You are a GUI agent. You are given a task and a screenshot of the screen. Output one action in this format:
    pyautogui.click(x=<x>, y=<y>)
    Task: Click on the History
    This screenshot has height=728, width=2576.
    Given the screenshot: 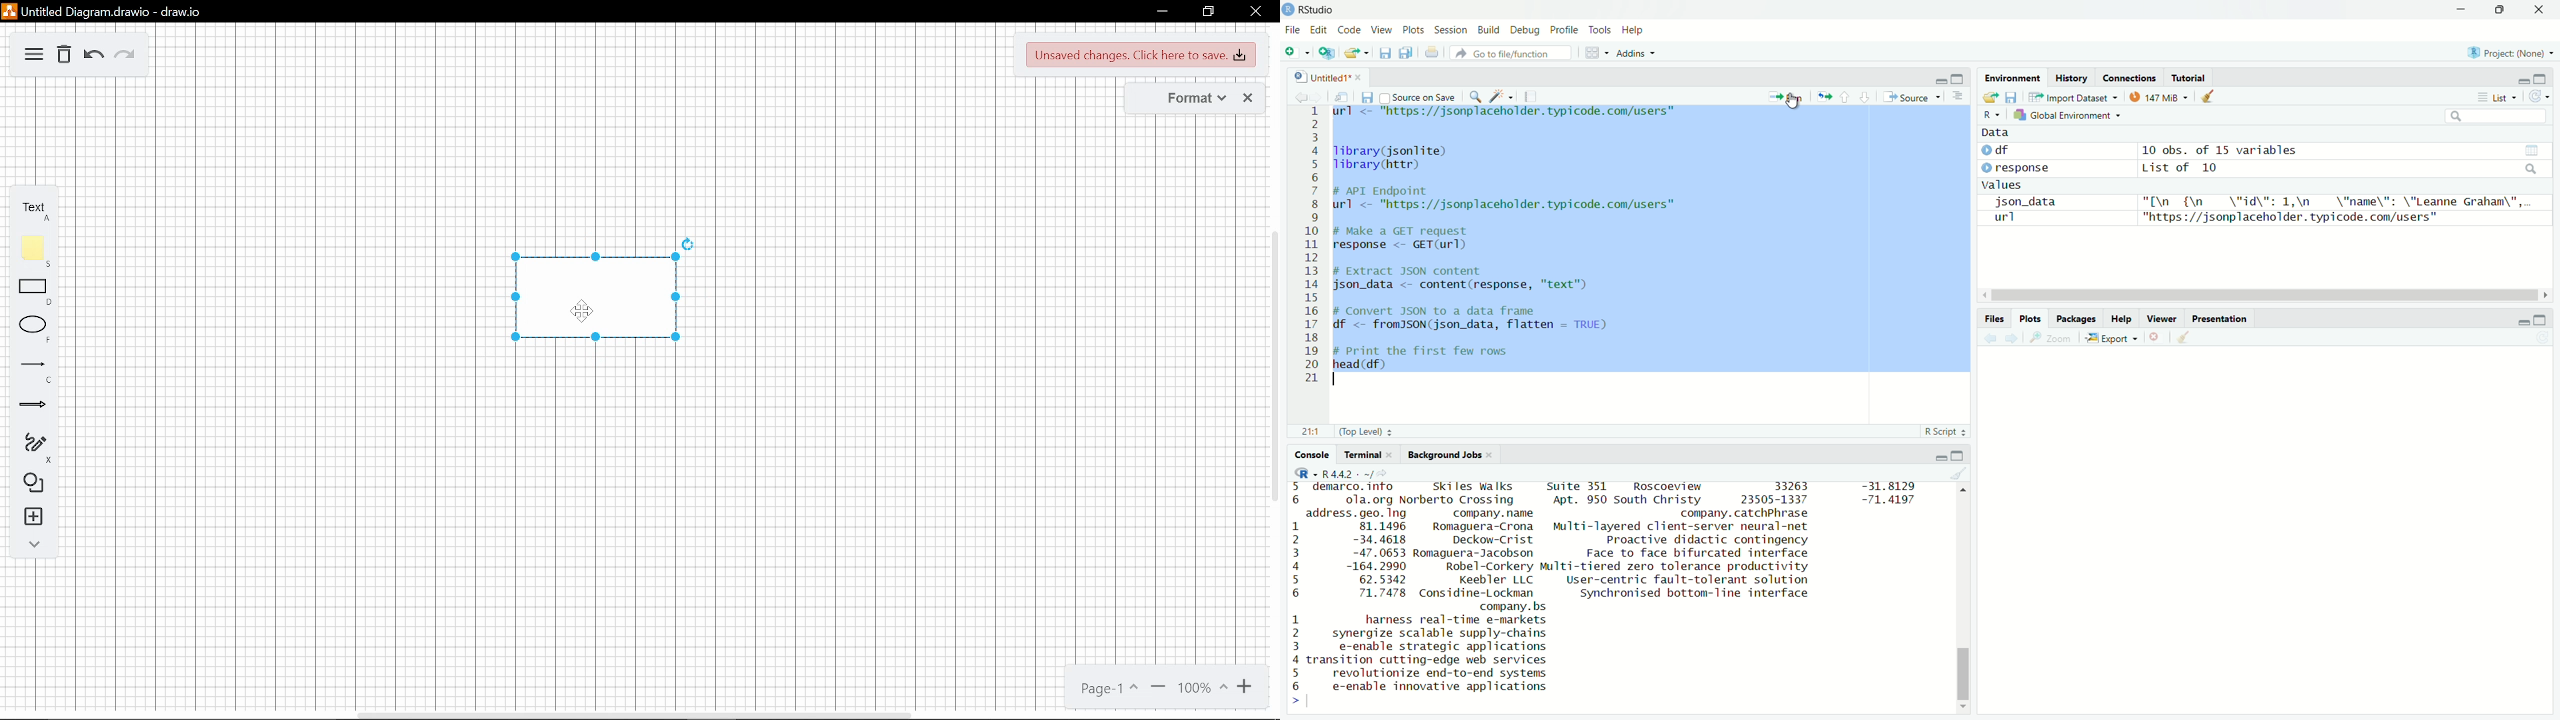 What is the action you would take?
    pyautogui.click(x=2072, y=79)
    